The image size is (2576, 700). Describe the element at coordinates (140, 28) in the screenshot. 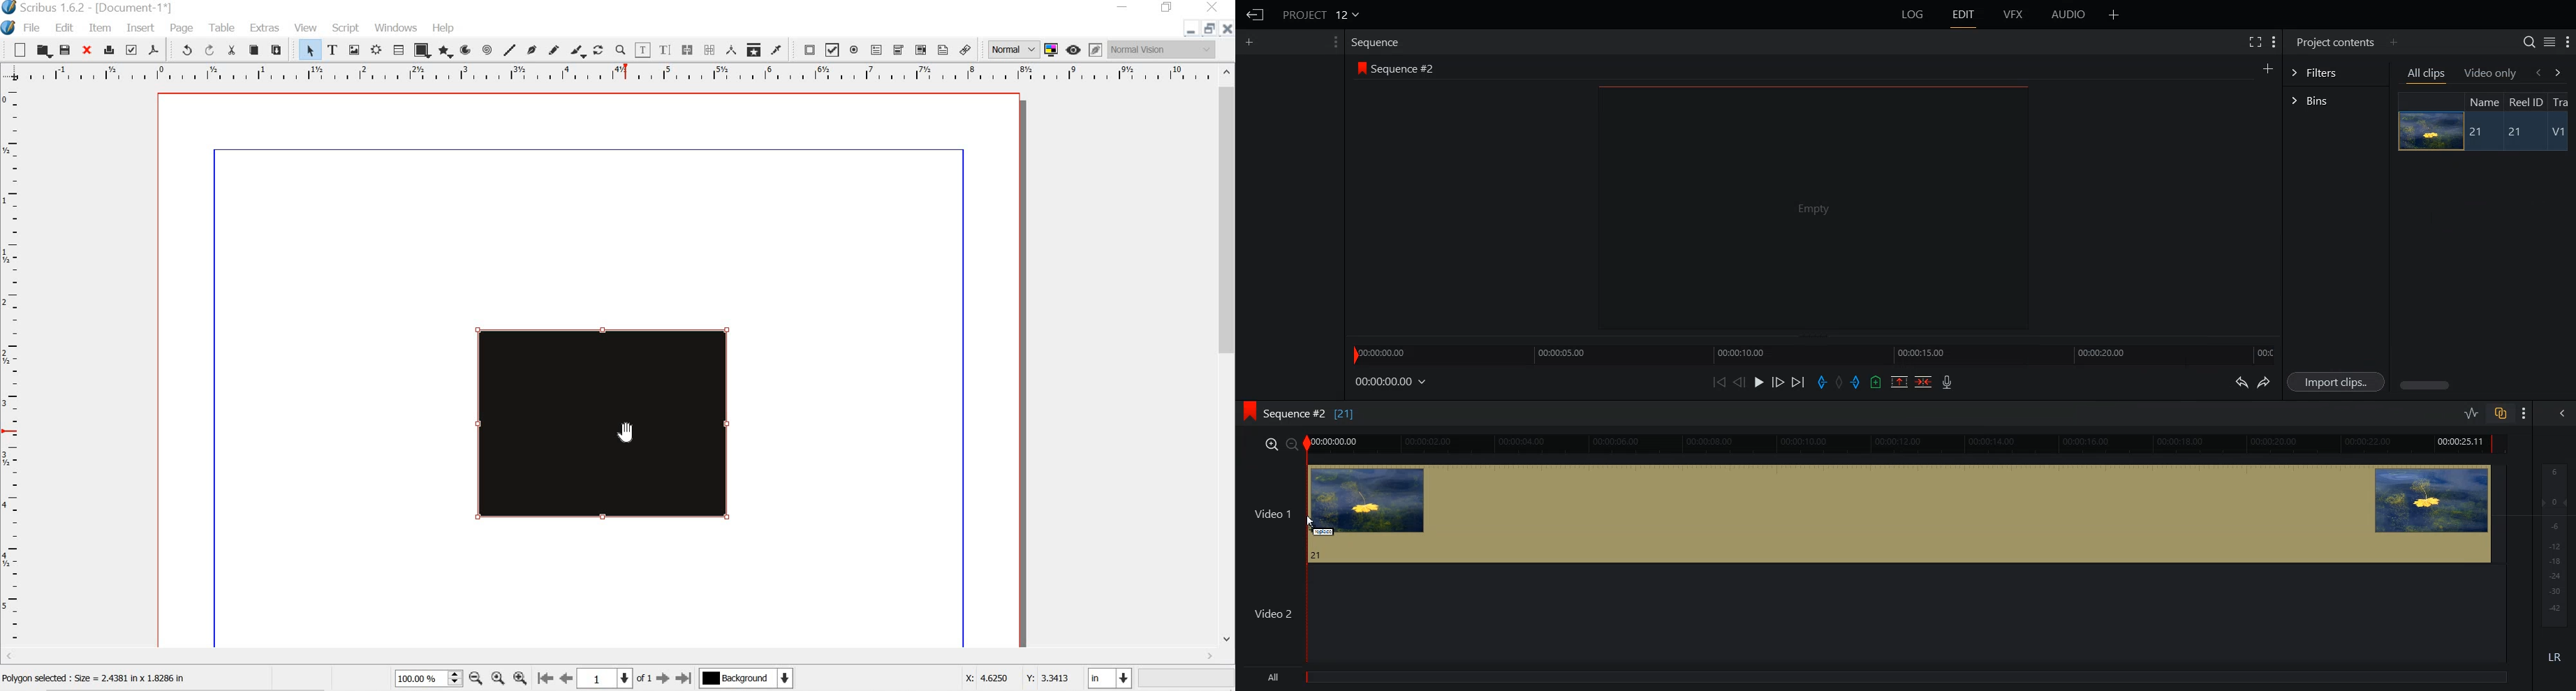

I see `insert` at that location.